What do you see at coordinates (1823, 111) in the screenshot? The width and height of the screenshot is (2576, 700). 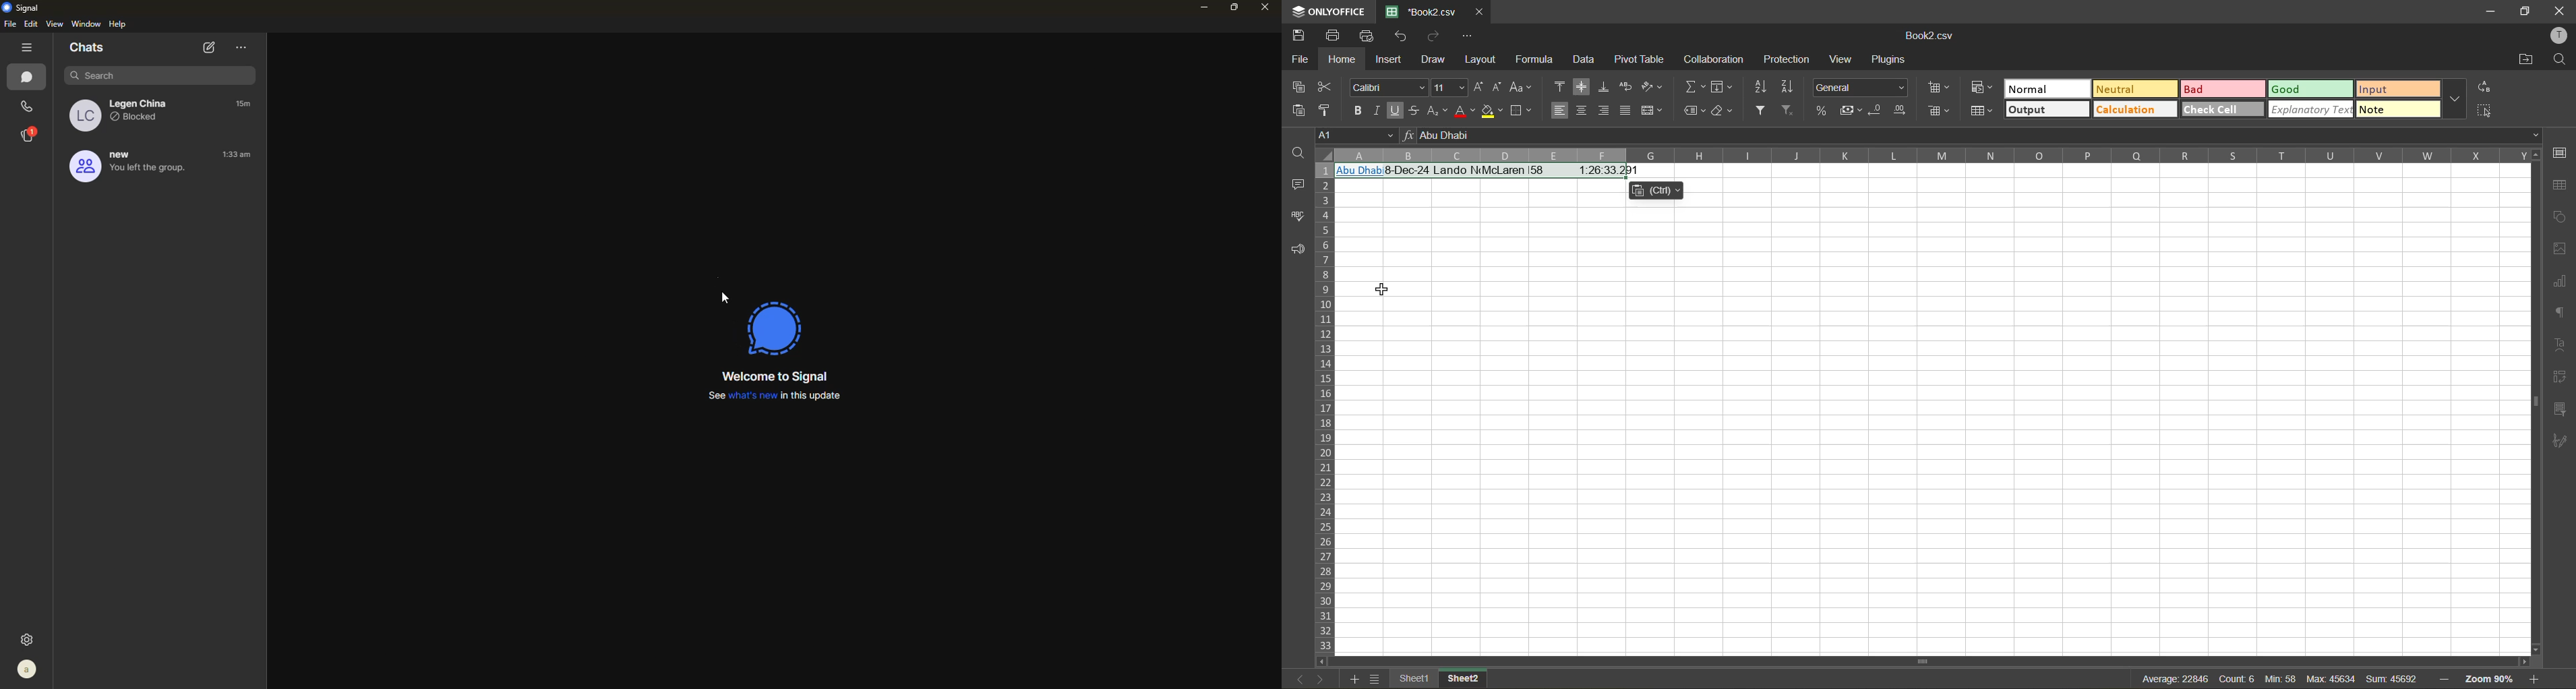 I see `percent` at bounding box center [1823, 111].